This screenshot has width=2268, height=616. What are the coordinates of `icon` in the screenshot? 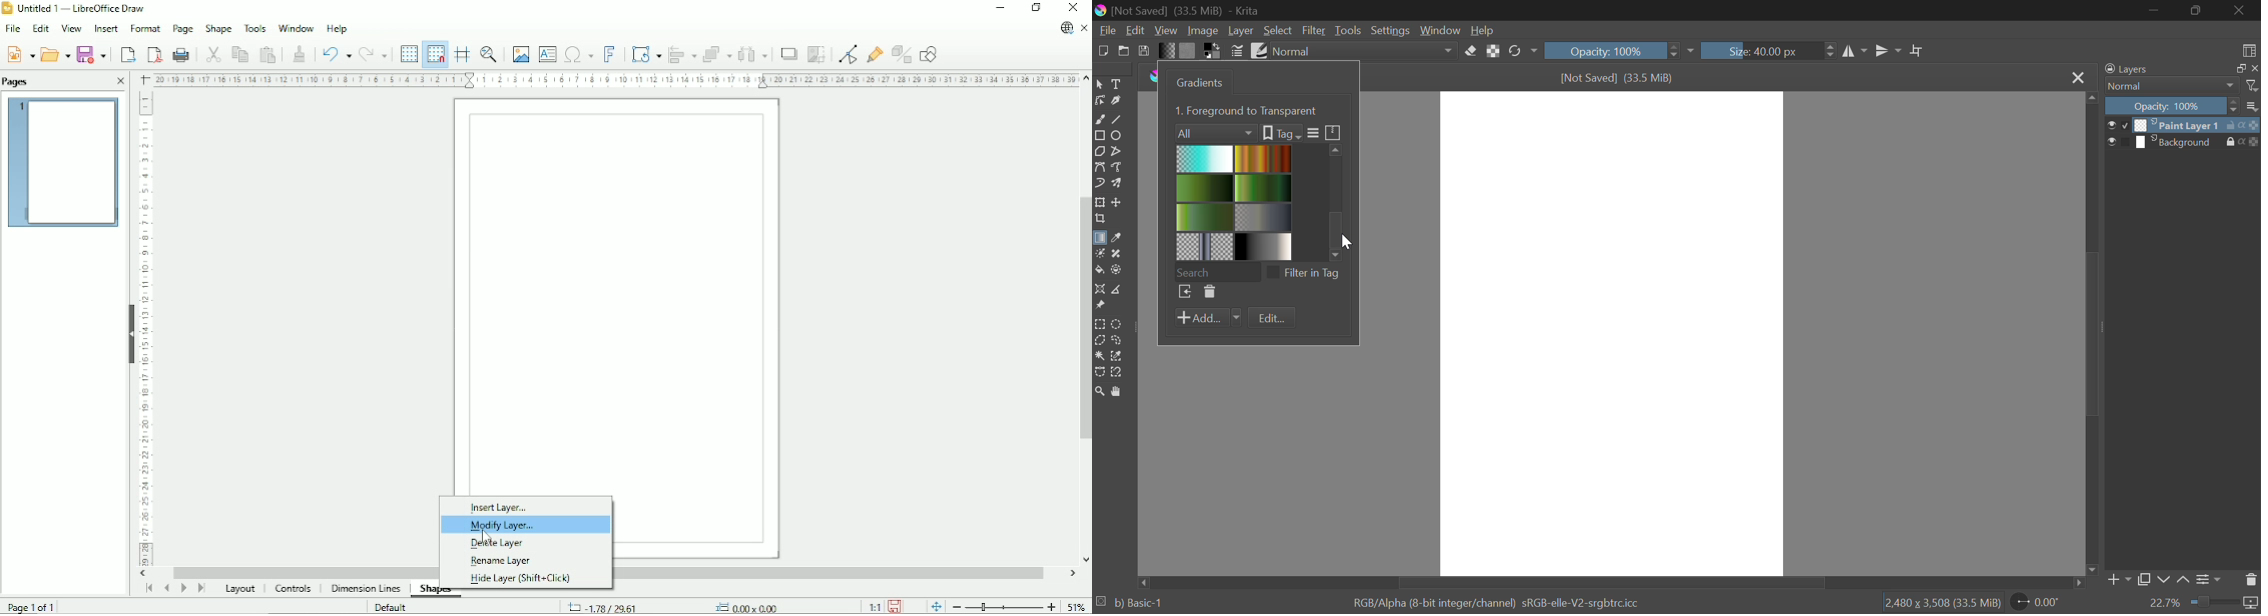 It's located at (2254, 142).